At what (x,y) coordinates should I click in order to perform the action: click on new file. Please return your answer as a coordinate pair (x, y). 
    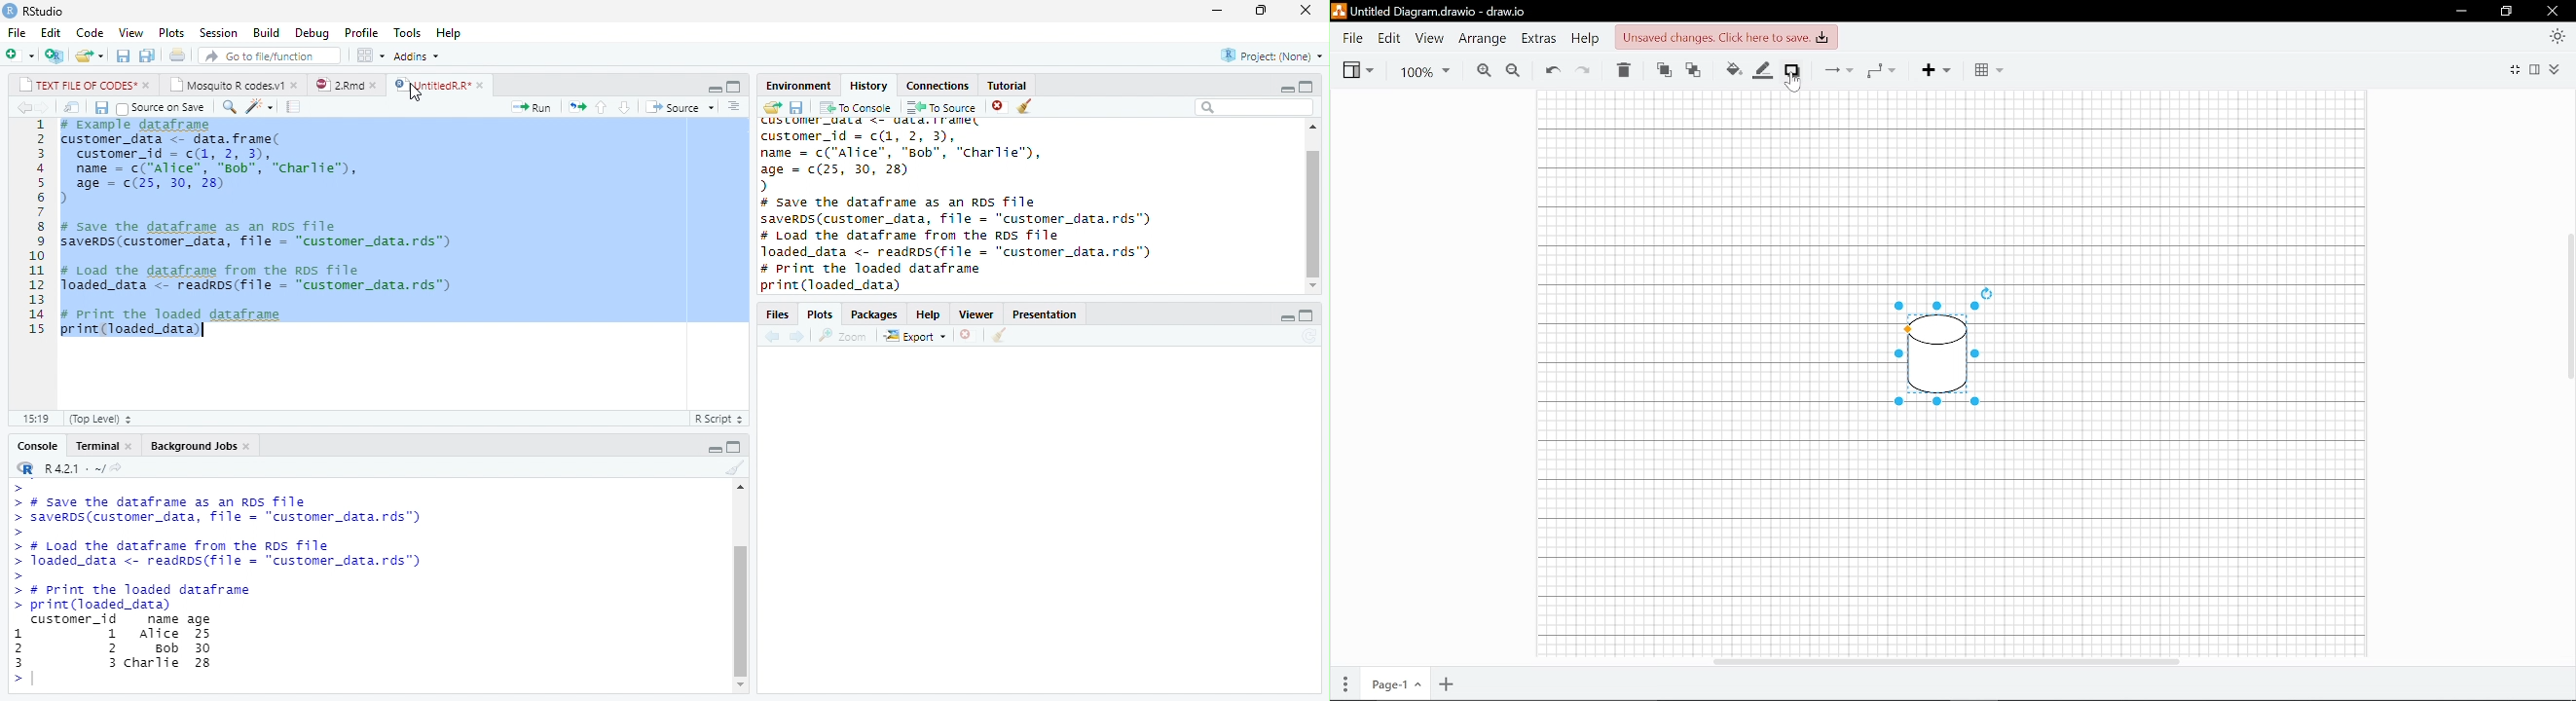
    Looking at the image, I should click on (20, 55).